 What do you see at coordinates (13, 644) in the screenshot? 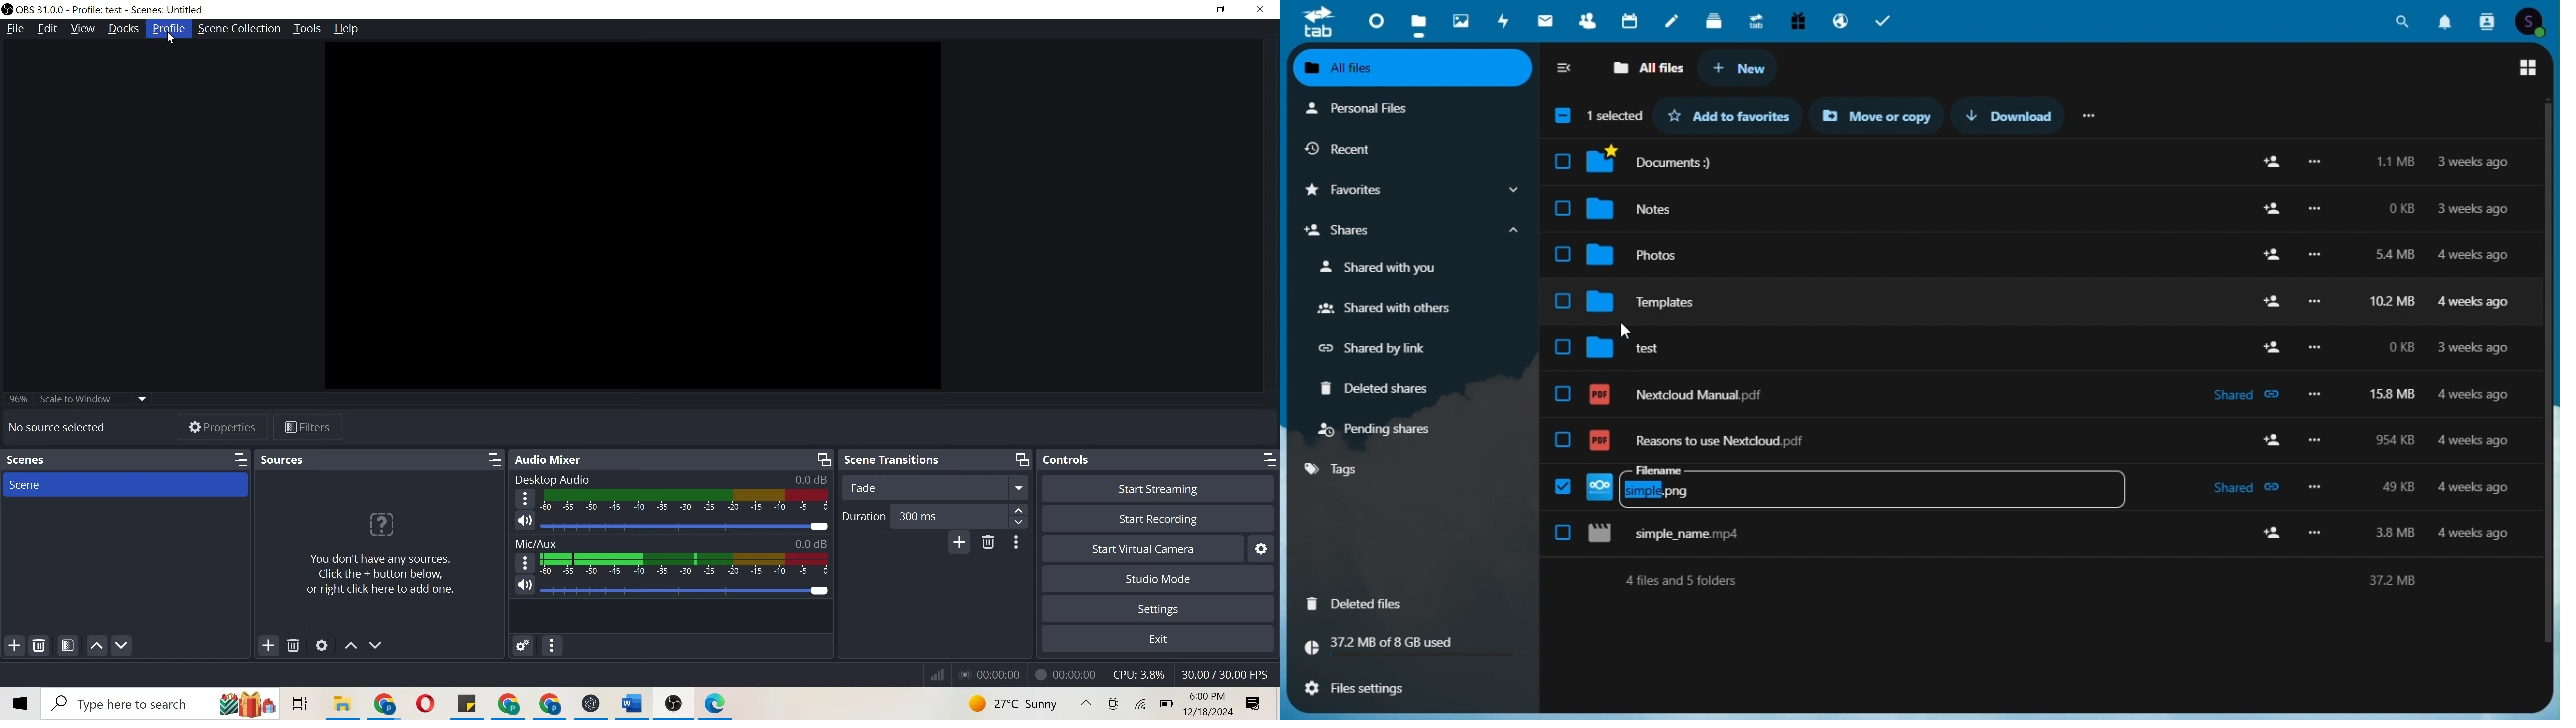
I see `add scene` at bounding box center [13, 644].